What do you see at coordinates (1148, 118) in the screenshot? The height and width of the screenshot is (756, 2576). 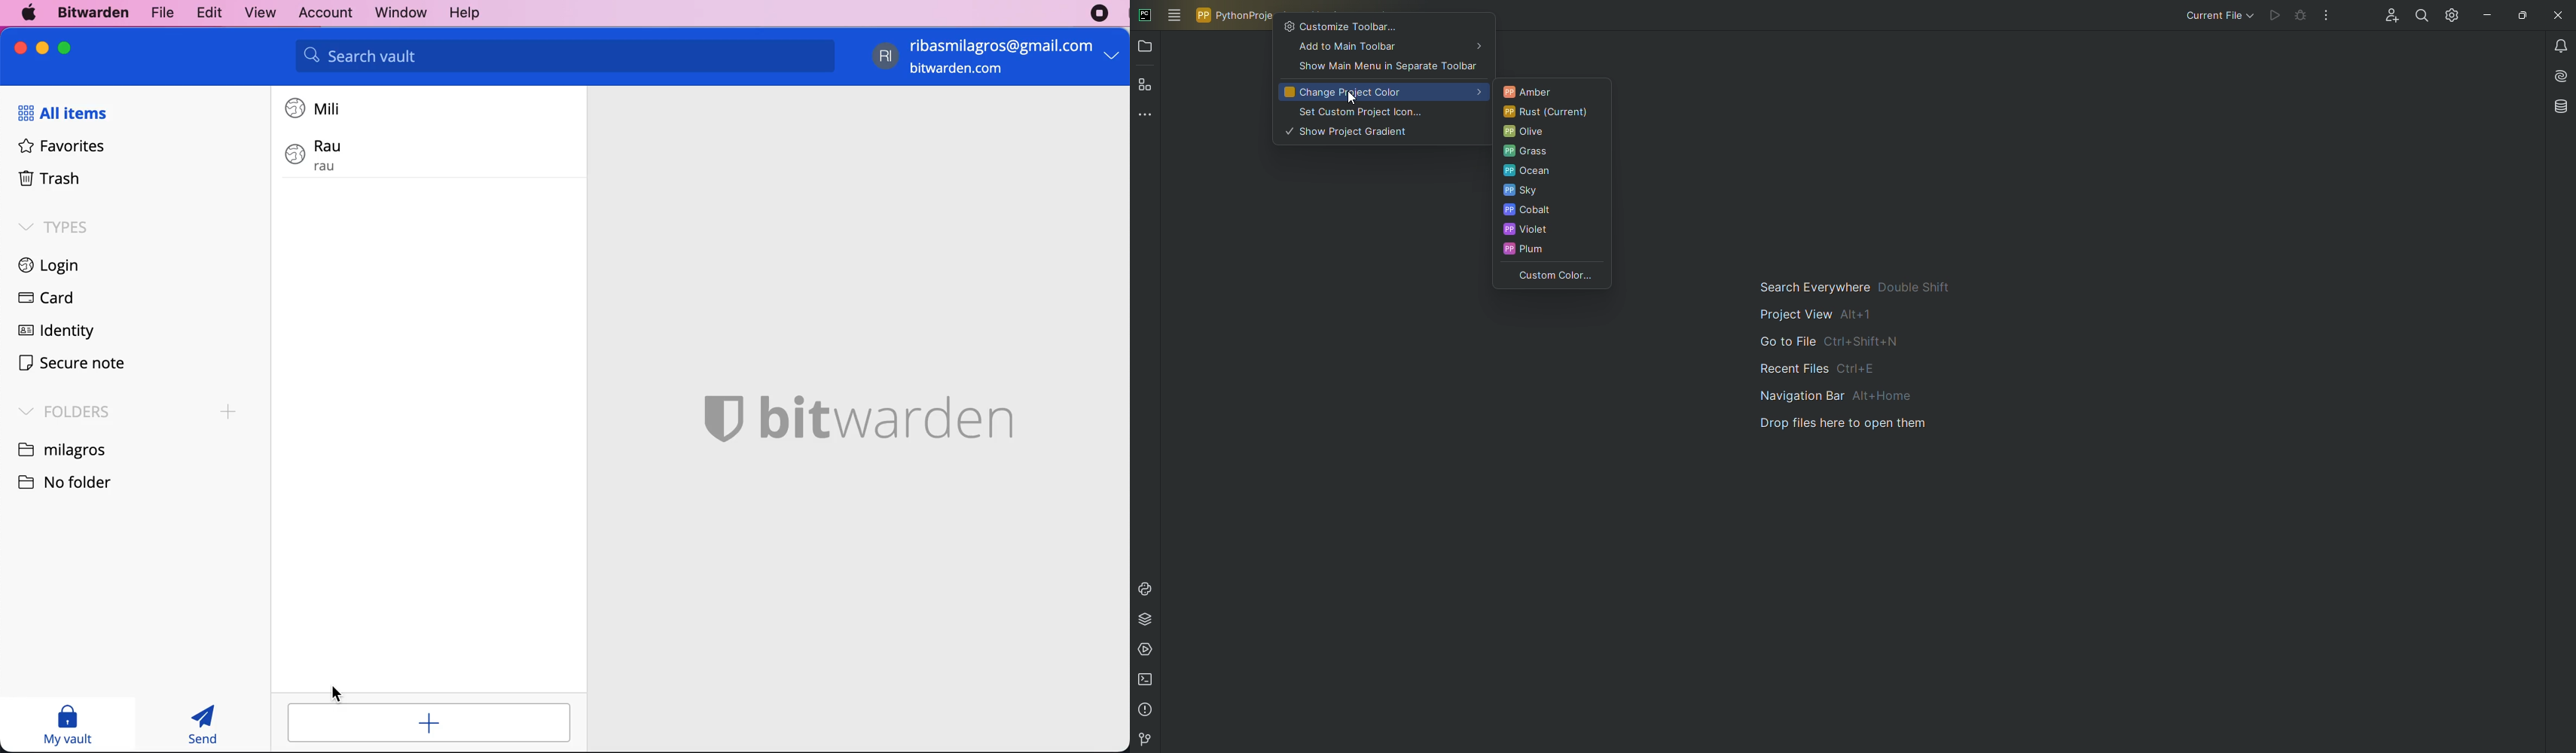 I see `More Tools` at bounding box center [1148, 118].